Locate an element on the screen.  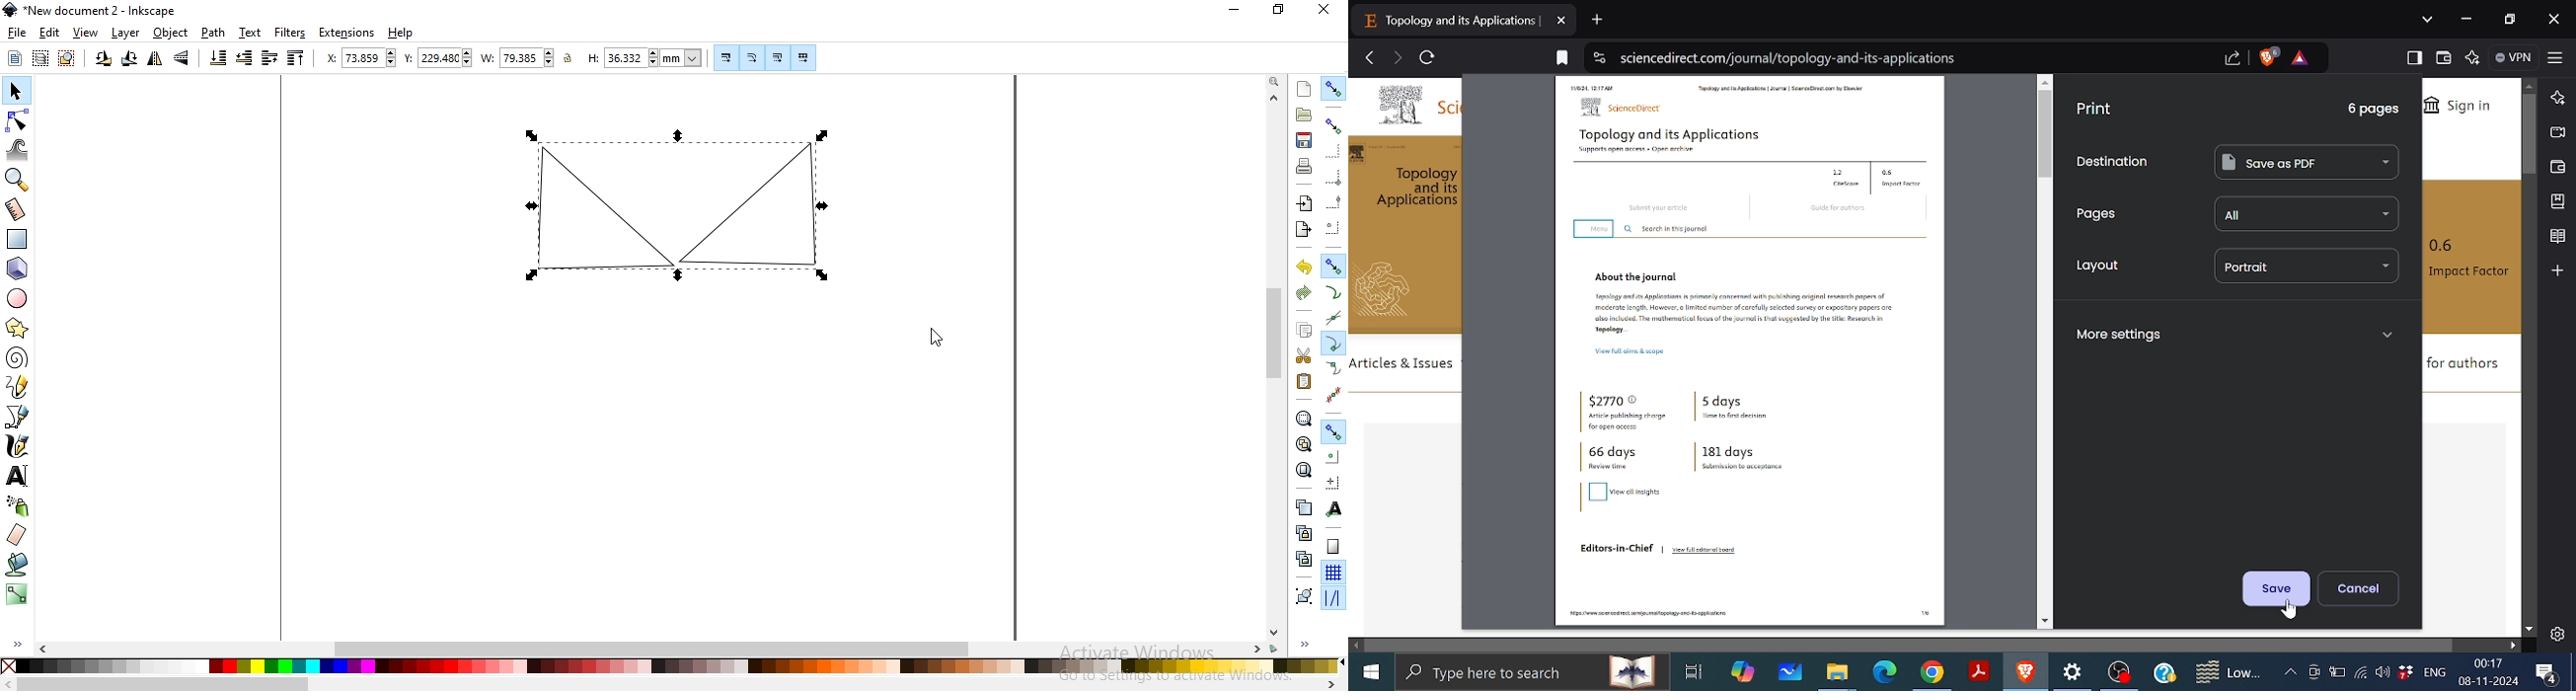
snap other points  is located at coordinates (1332, 431).